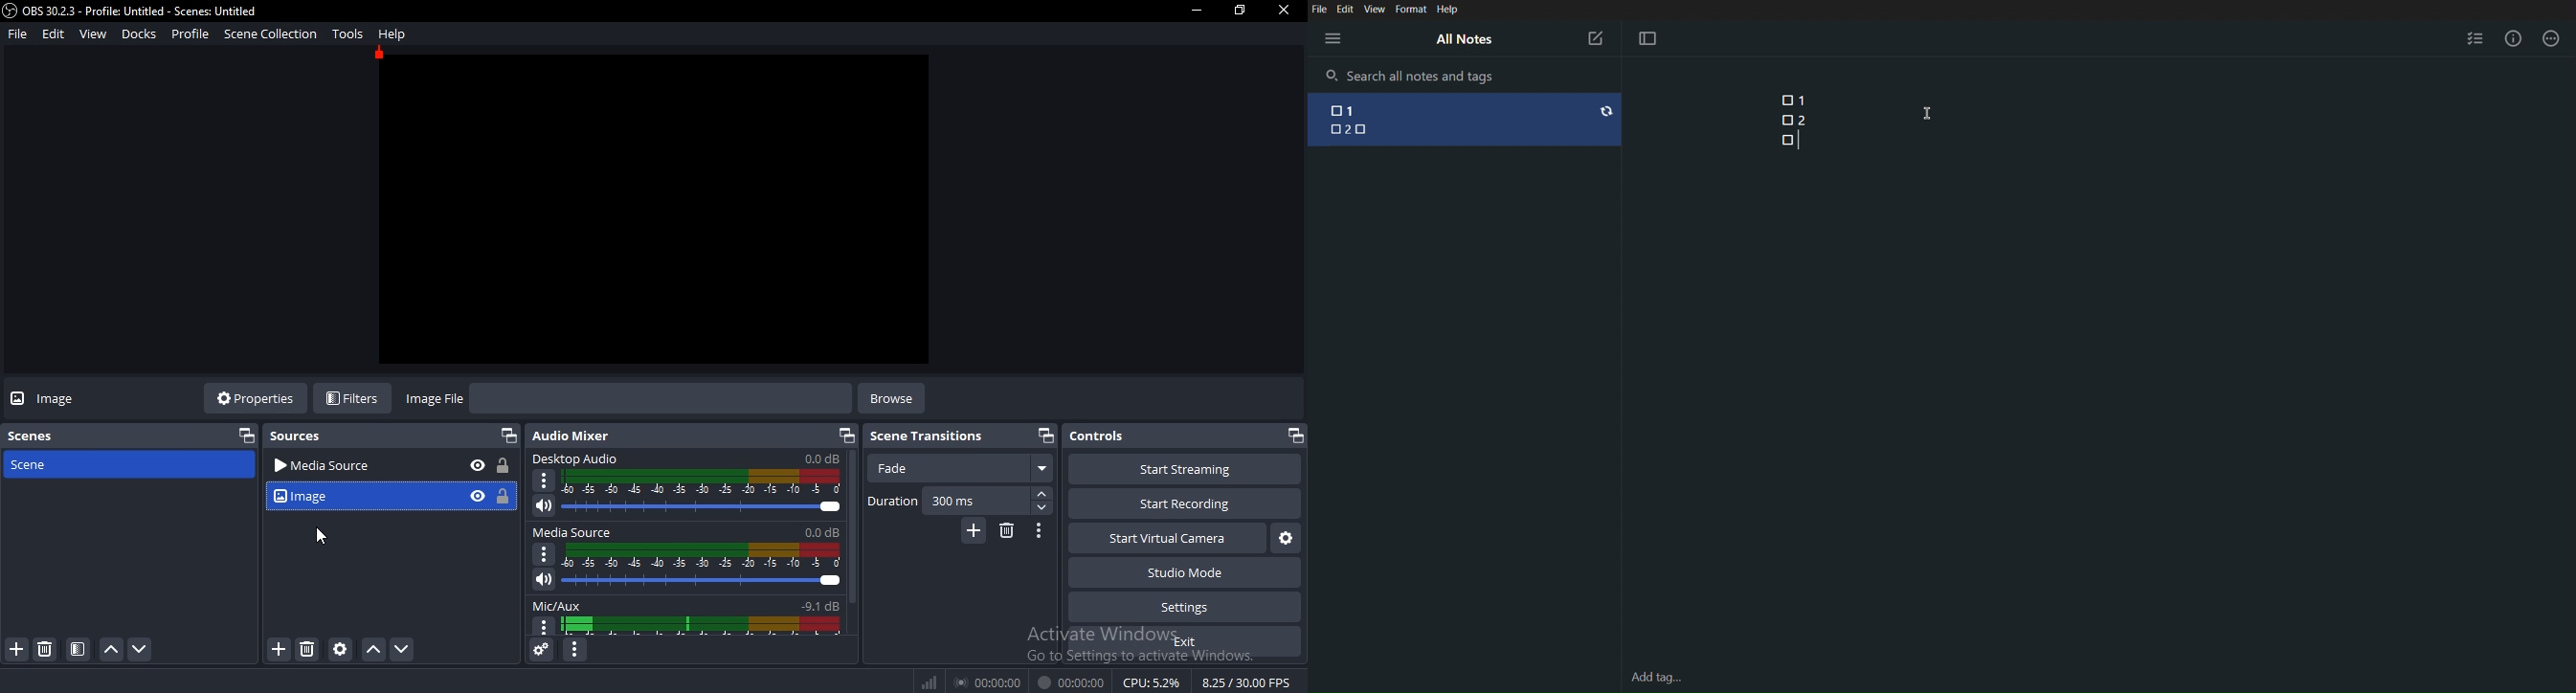  I want to click on Format, so click(1410, 10).